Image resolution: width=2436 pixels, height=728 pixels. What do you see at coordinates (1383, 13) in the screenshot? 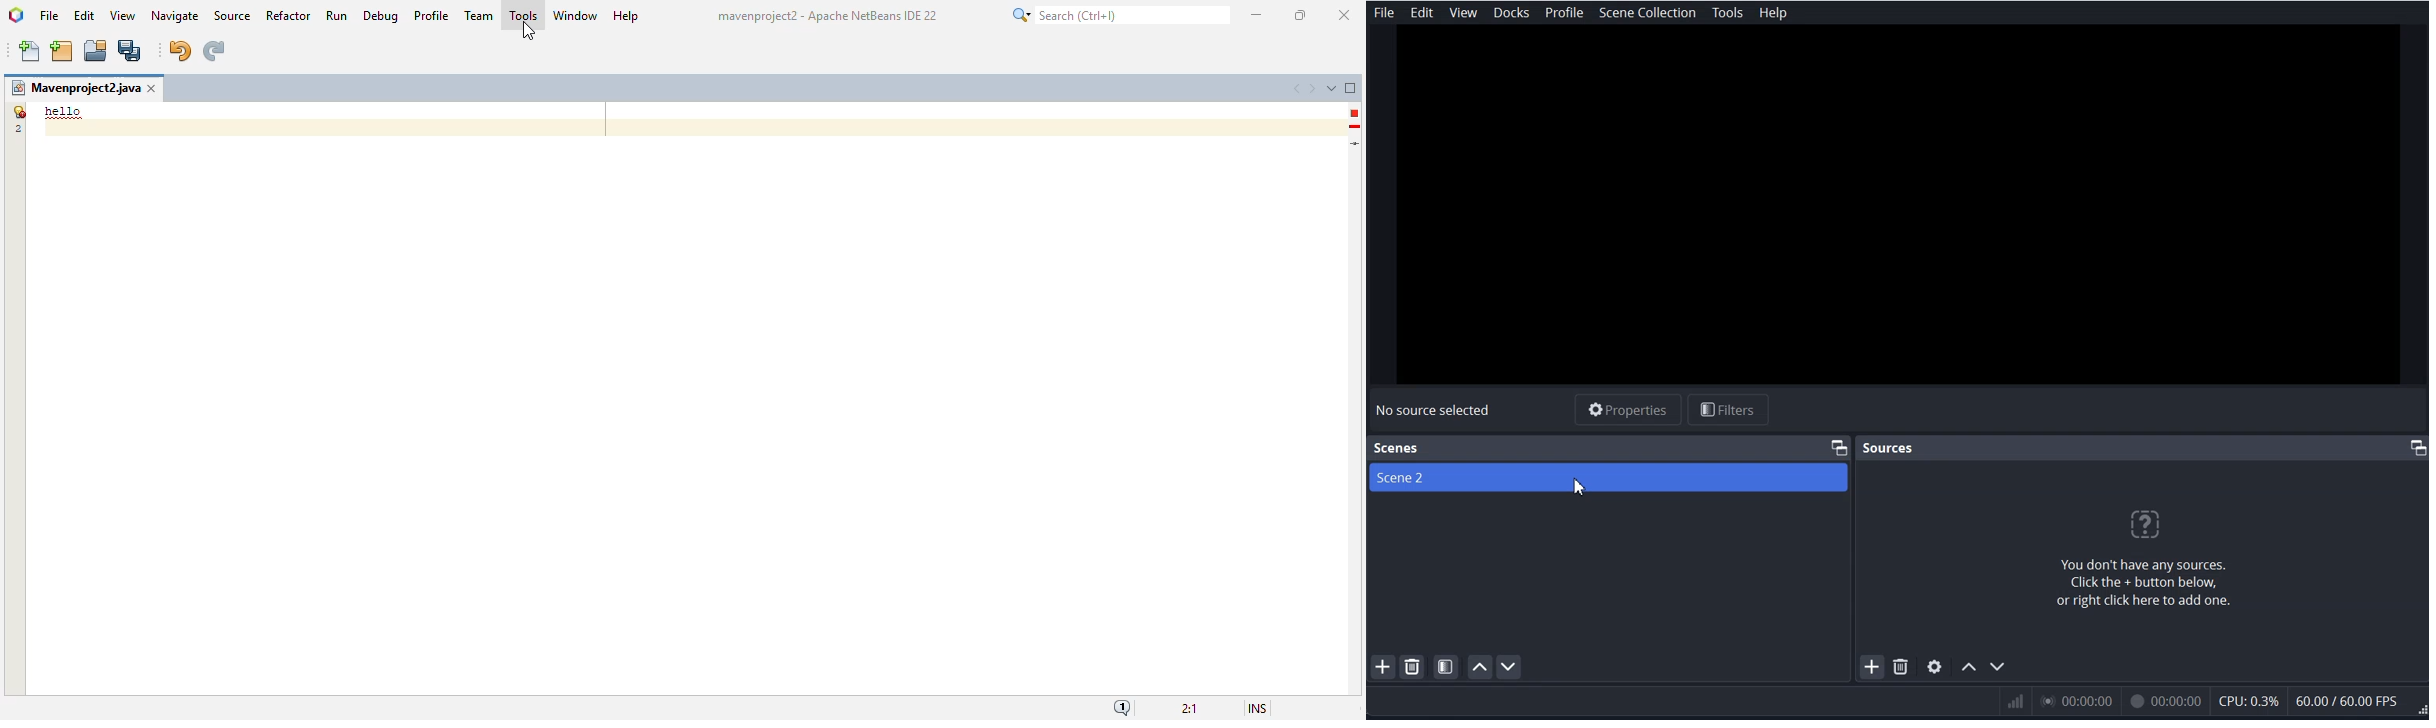
I see `File` at bounding box center [1383, 13].